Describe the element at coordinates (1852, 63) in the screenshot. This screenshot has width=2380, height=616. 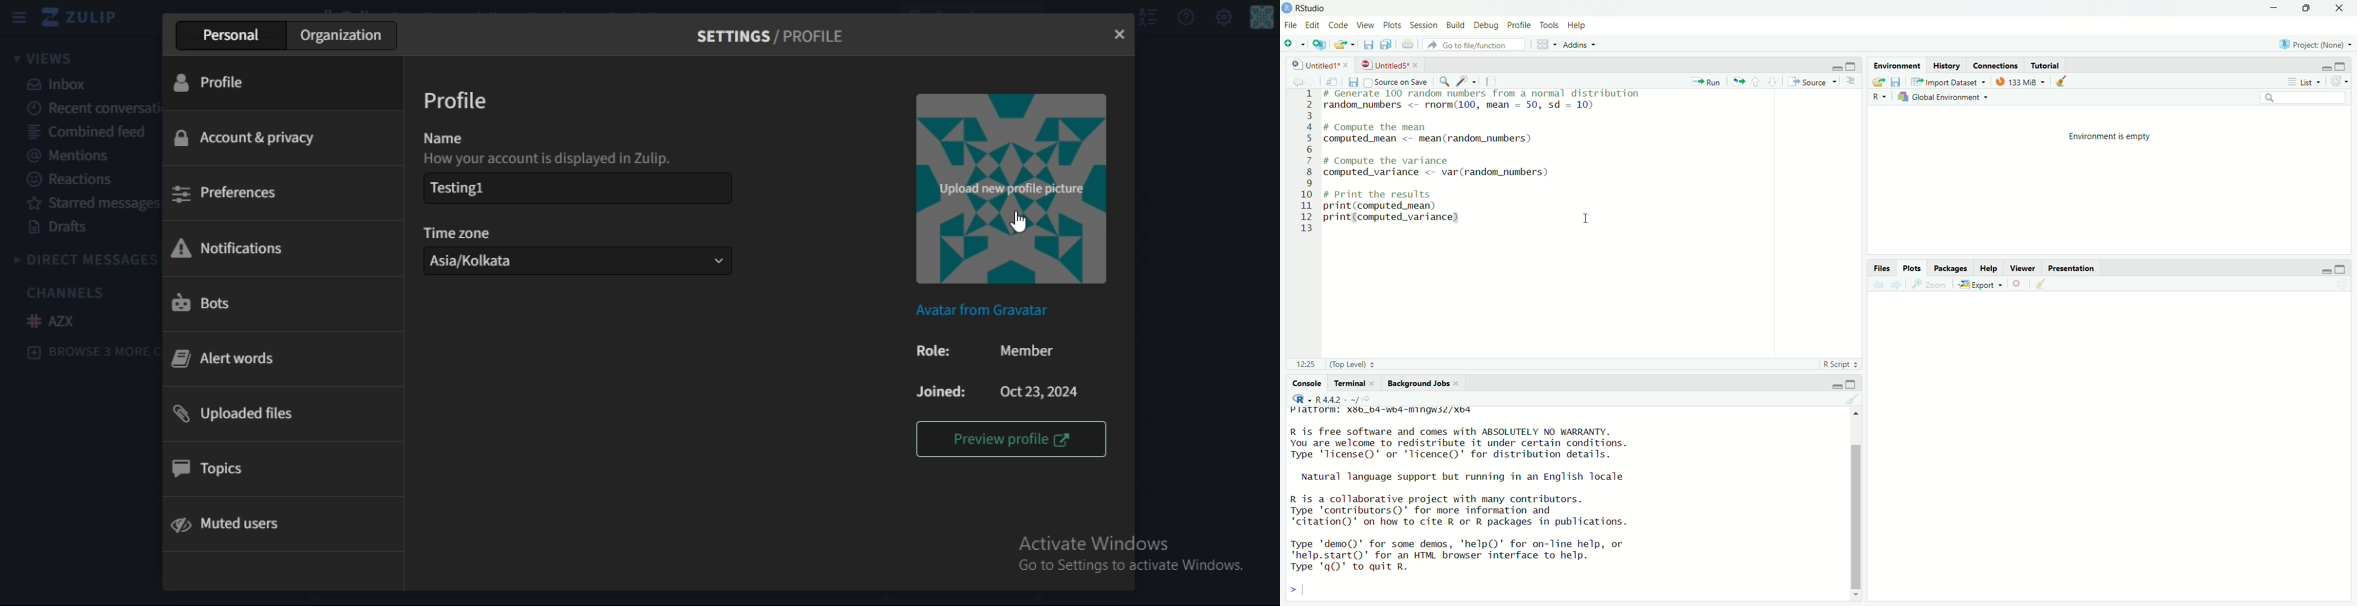
I see `maximize` at that location.